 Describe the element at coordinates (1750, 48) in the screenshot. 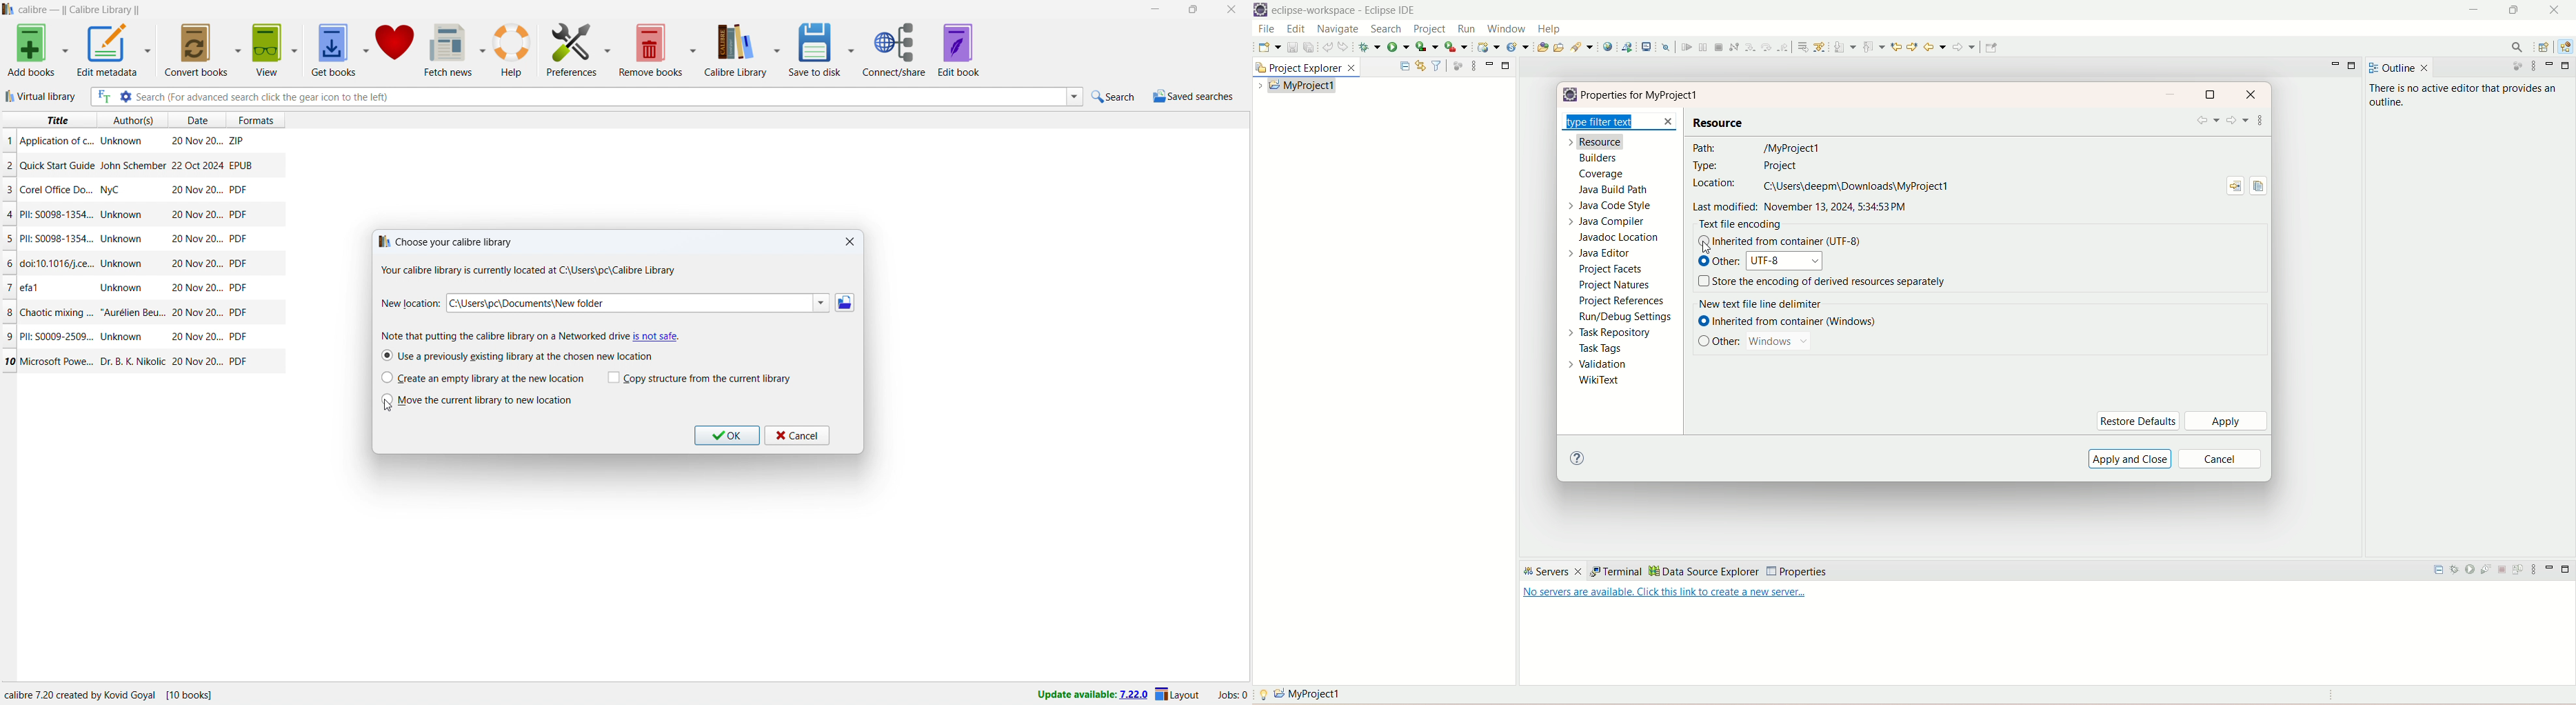

I see `step into` at that location.